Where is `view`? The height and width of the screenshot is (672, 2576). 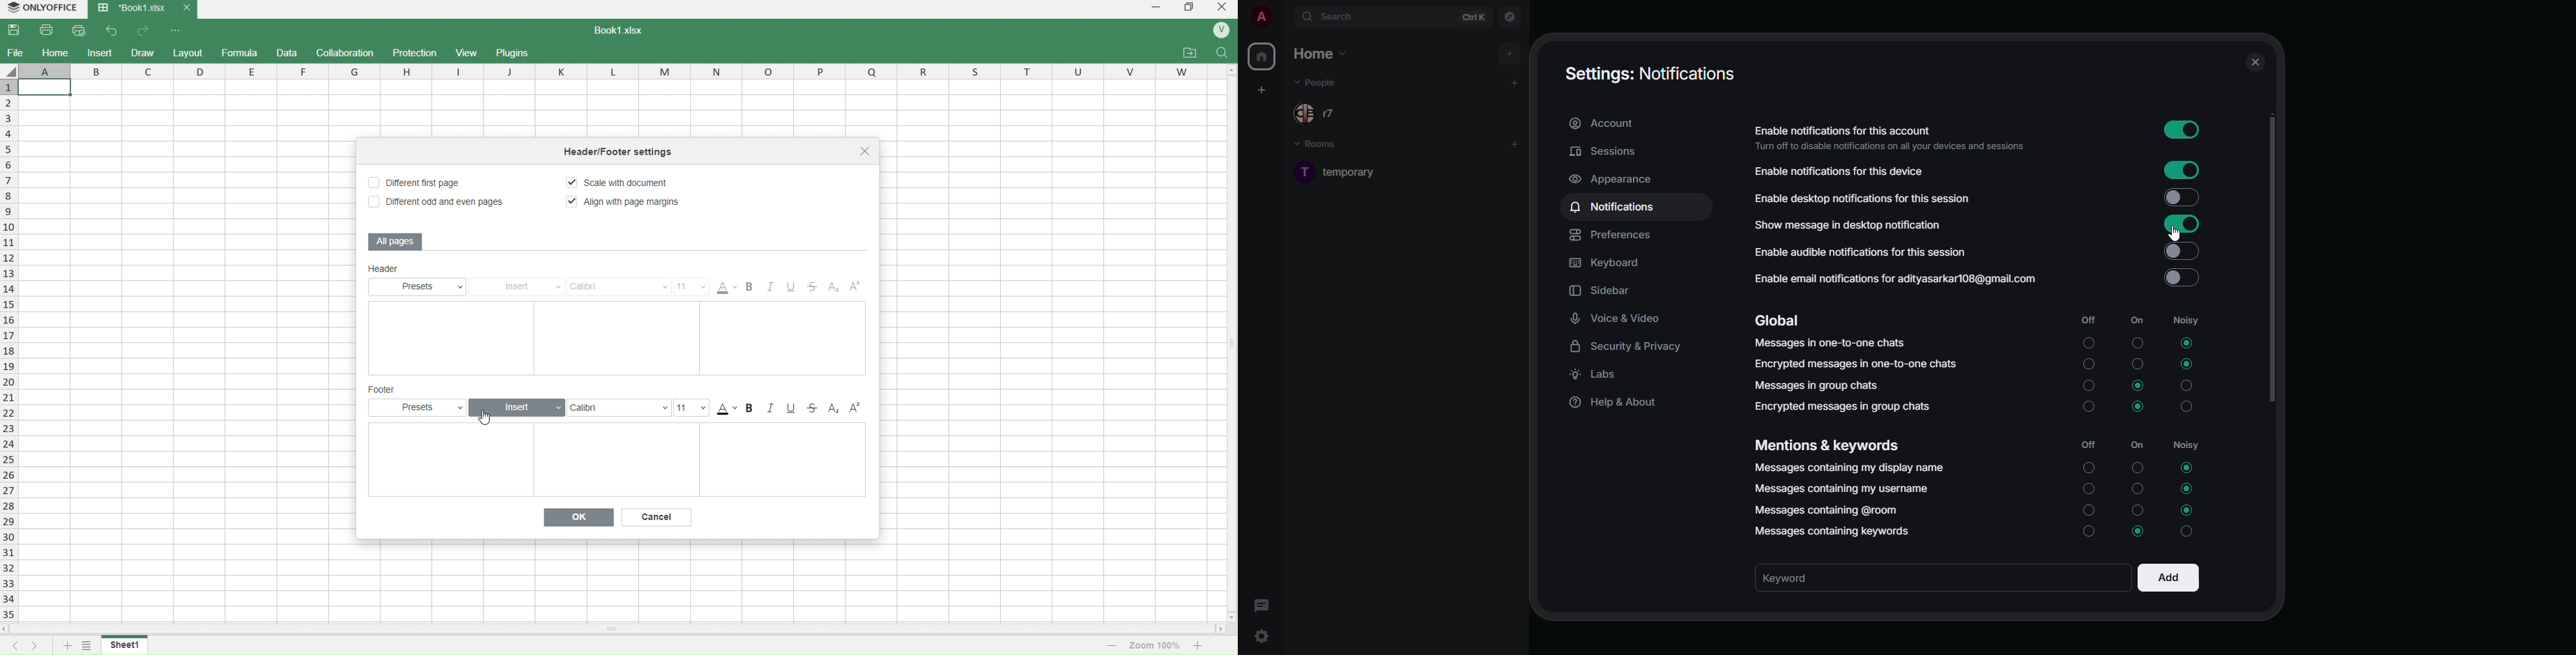
view is located at coordinates (467, 53).